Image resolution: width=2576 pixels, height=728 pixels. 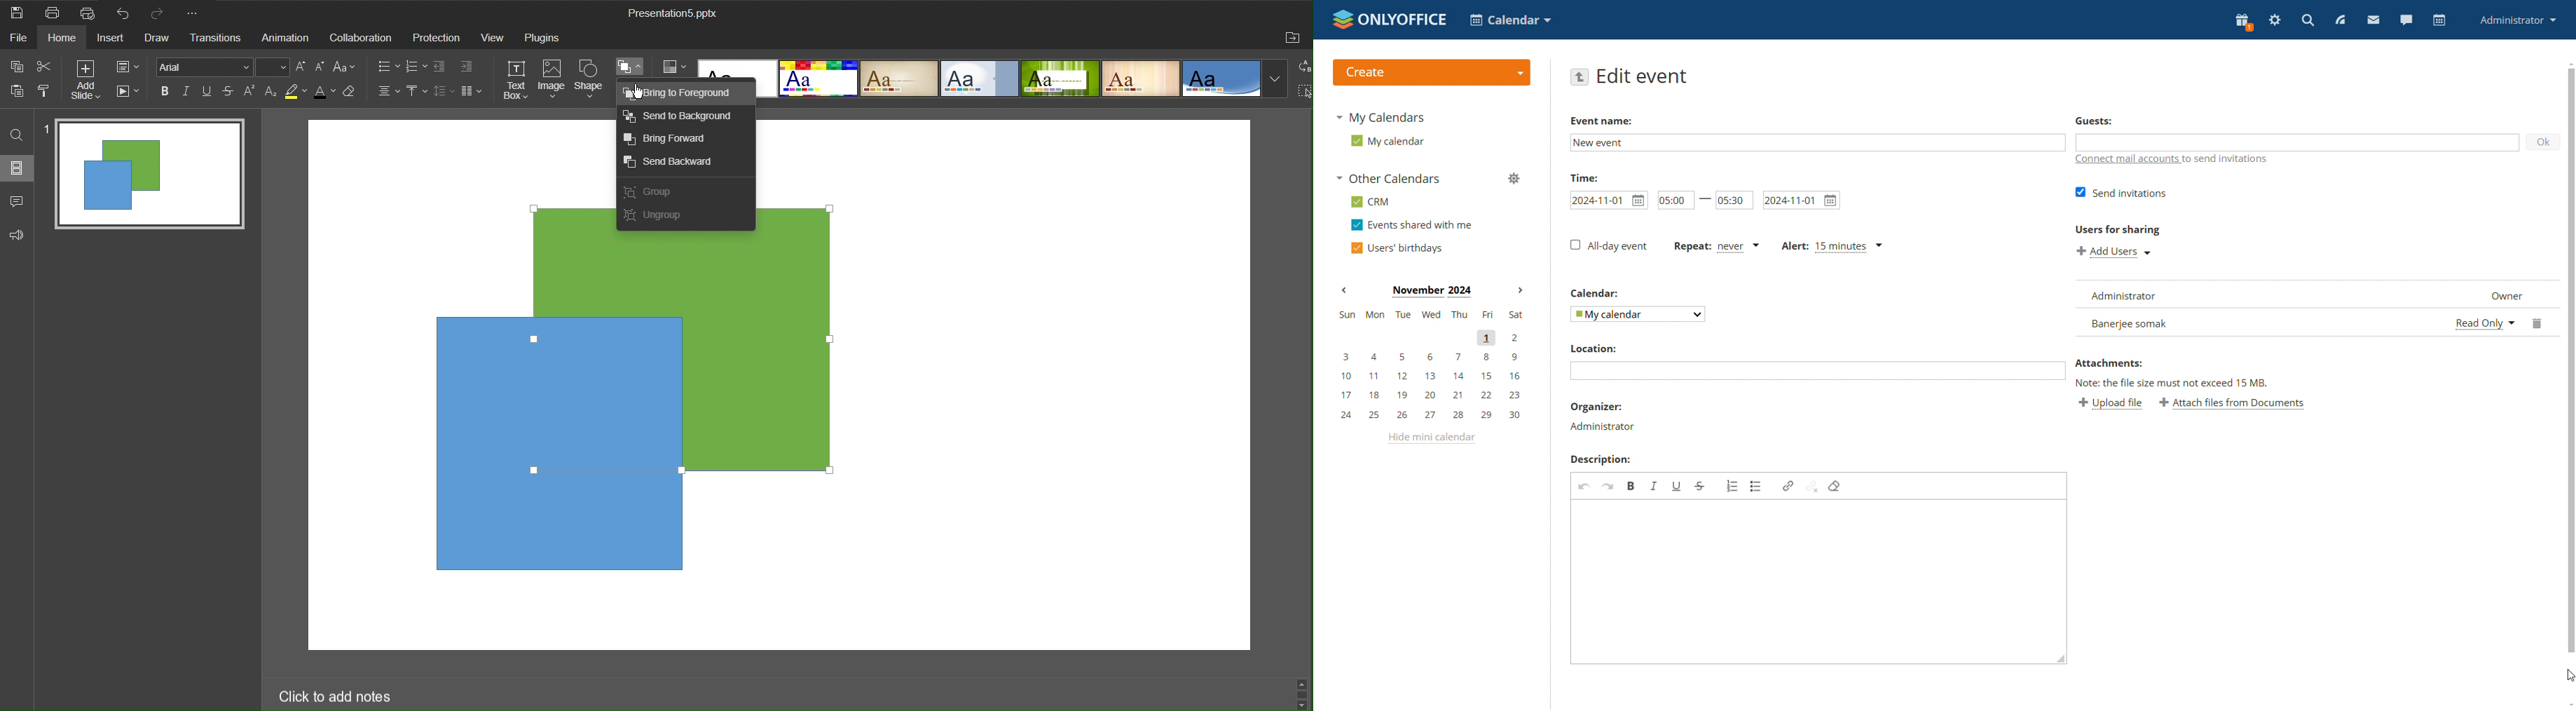 What do you see at coordinates (386, 67) in the screenshot?
I see `bullet list` at bounding box center [386, 67].